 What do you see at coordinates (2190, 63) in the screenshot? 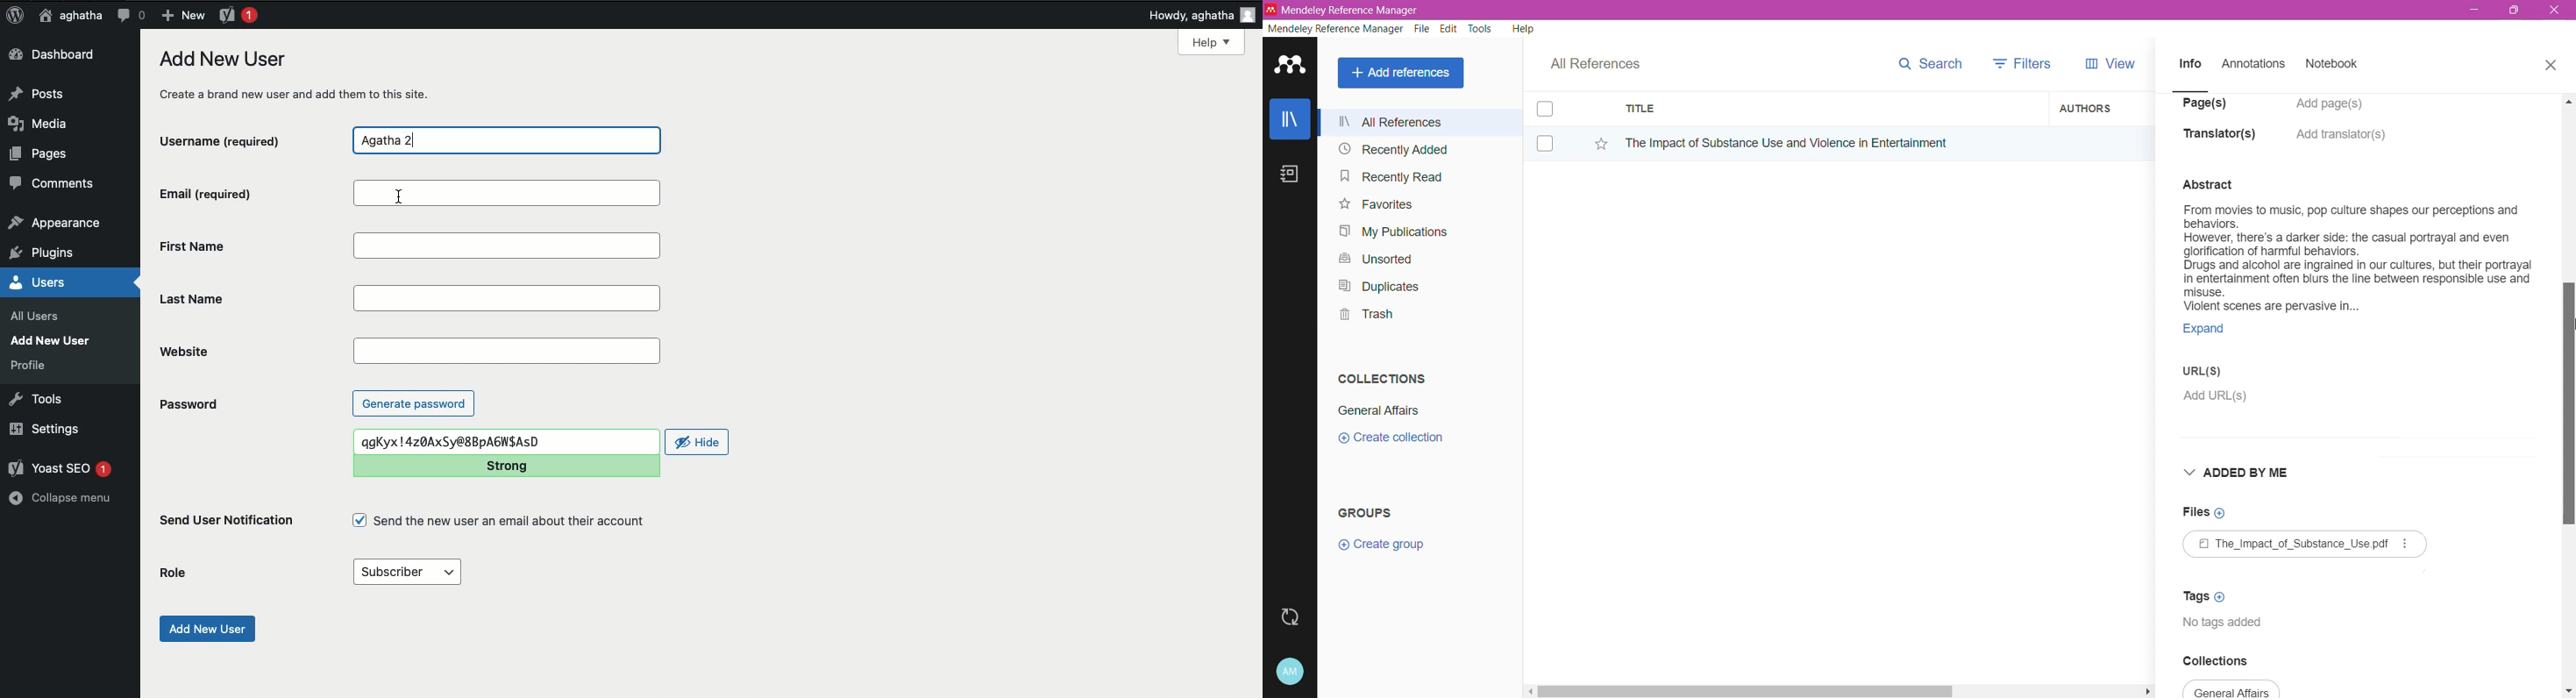
I see `Info` at bounding box center [2190, 63].